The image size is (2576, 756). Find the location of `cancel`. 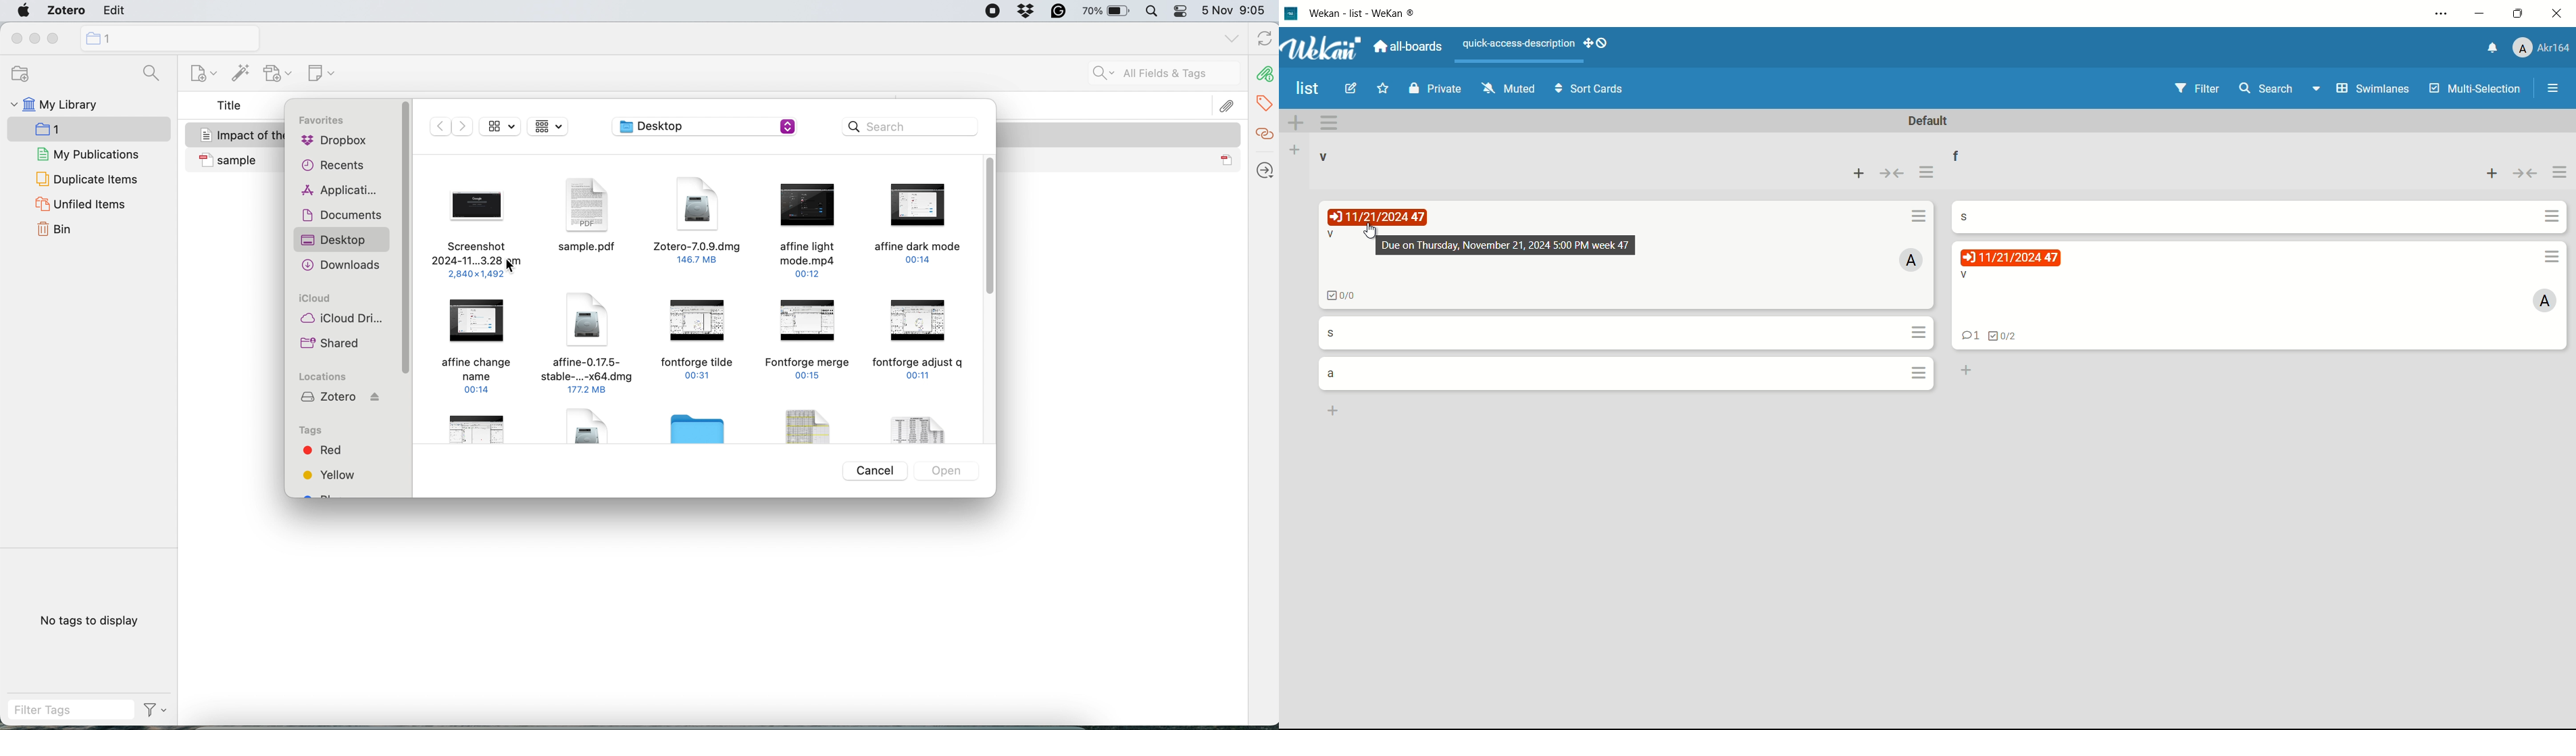

cancel is located at coordinates (877, 471).